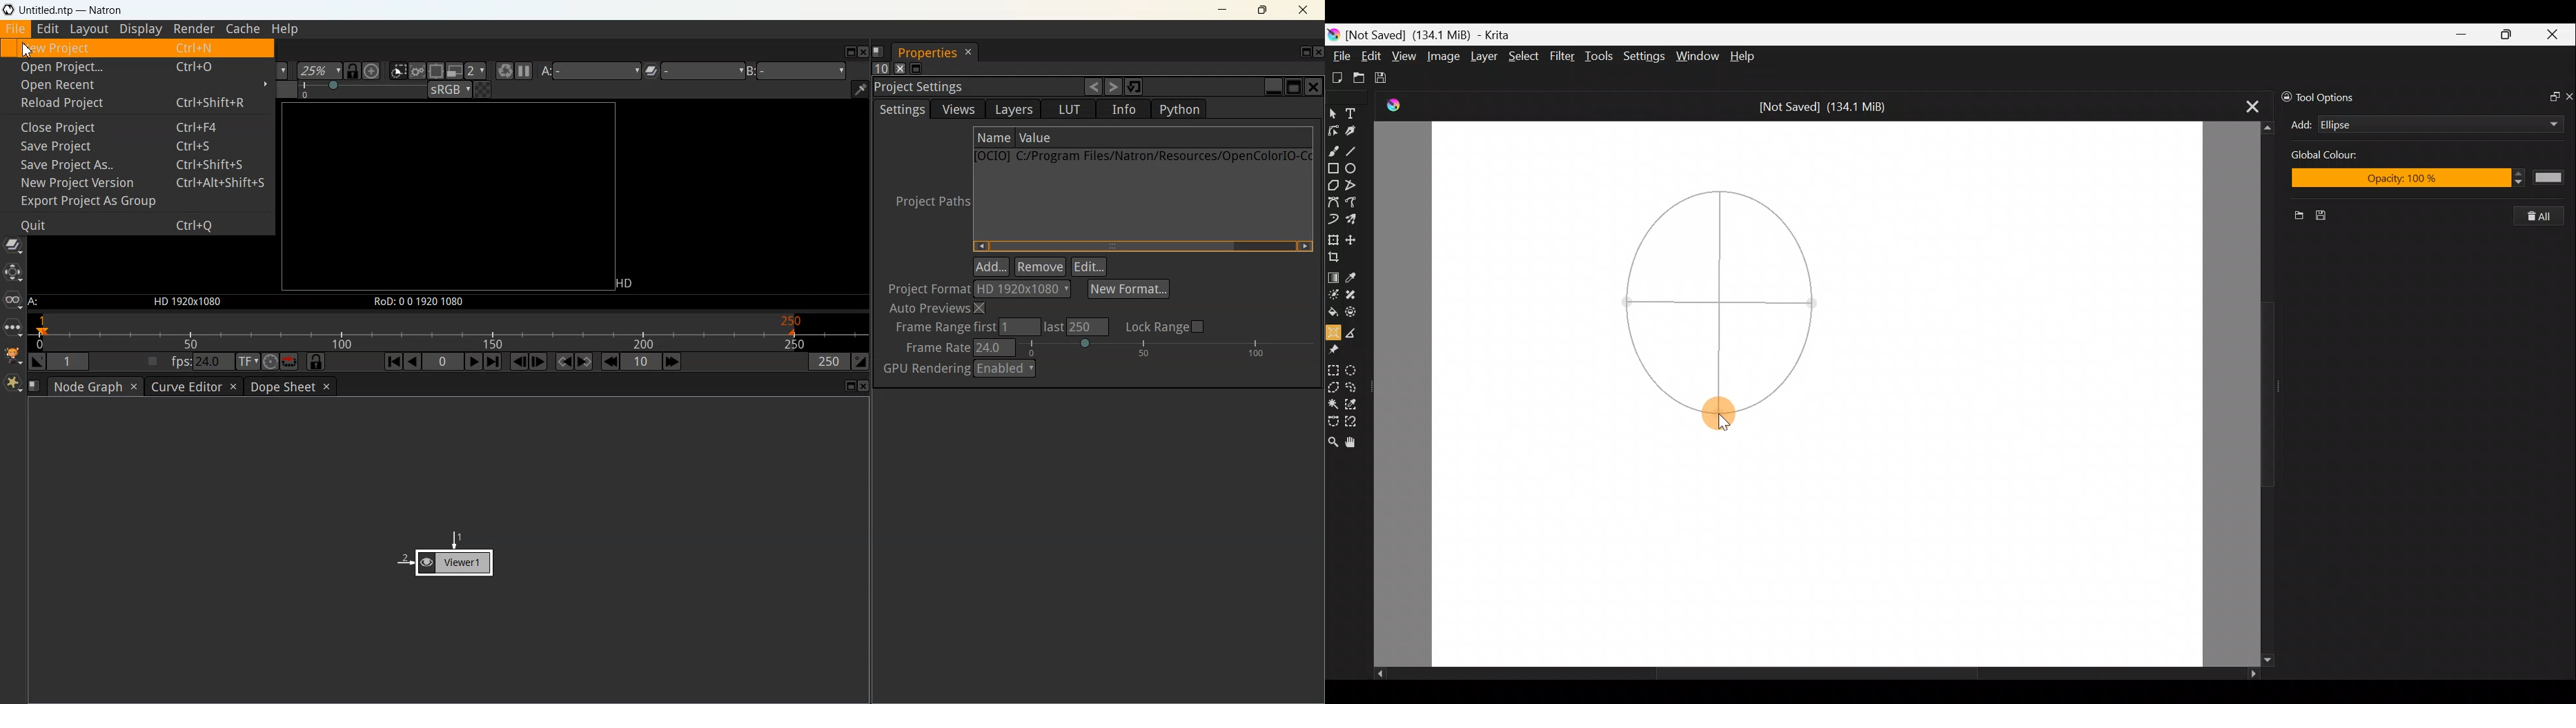 The height and width of the screenshot is (728, 2576). I want to click on Save, so click(1389, 78).